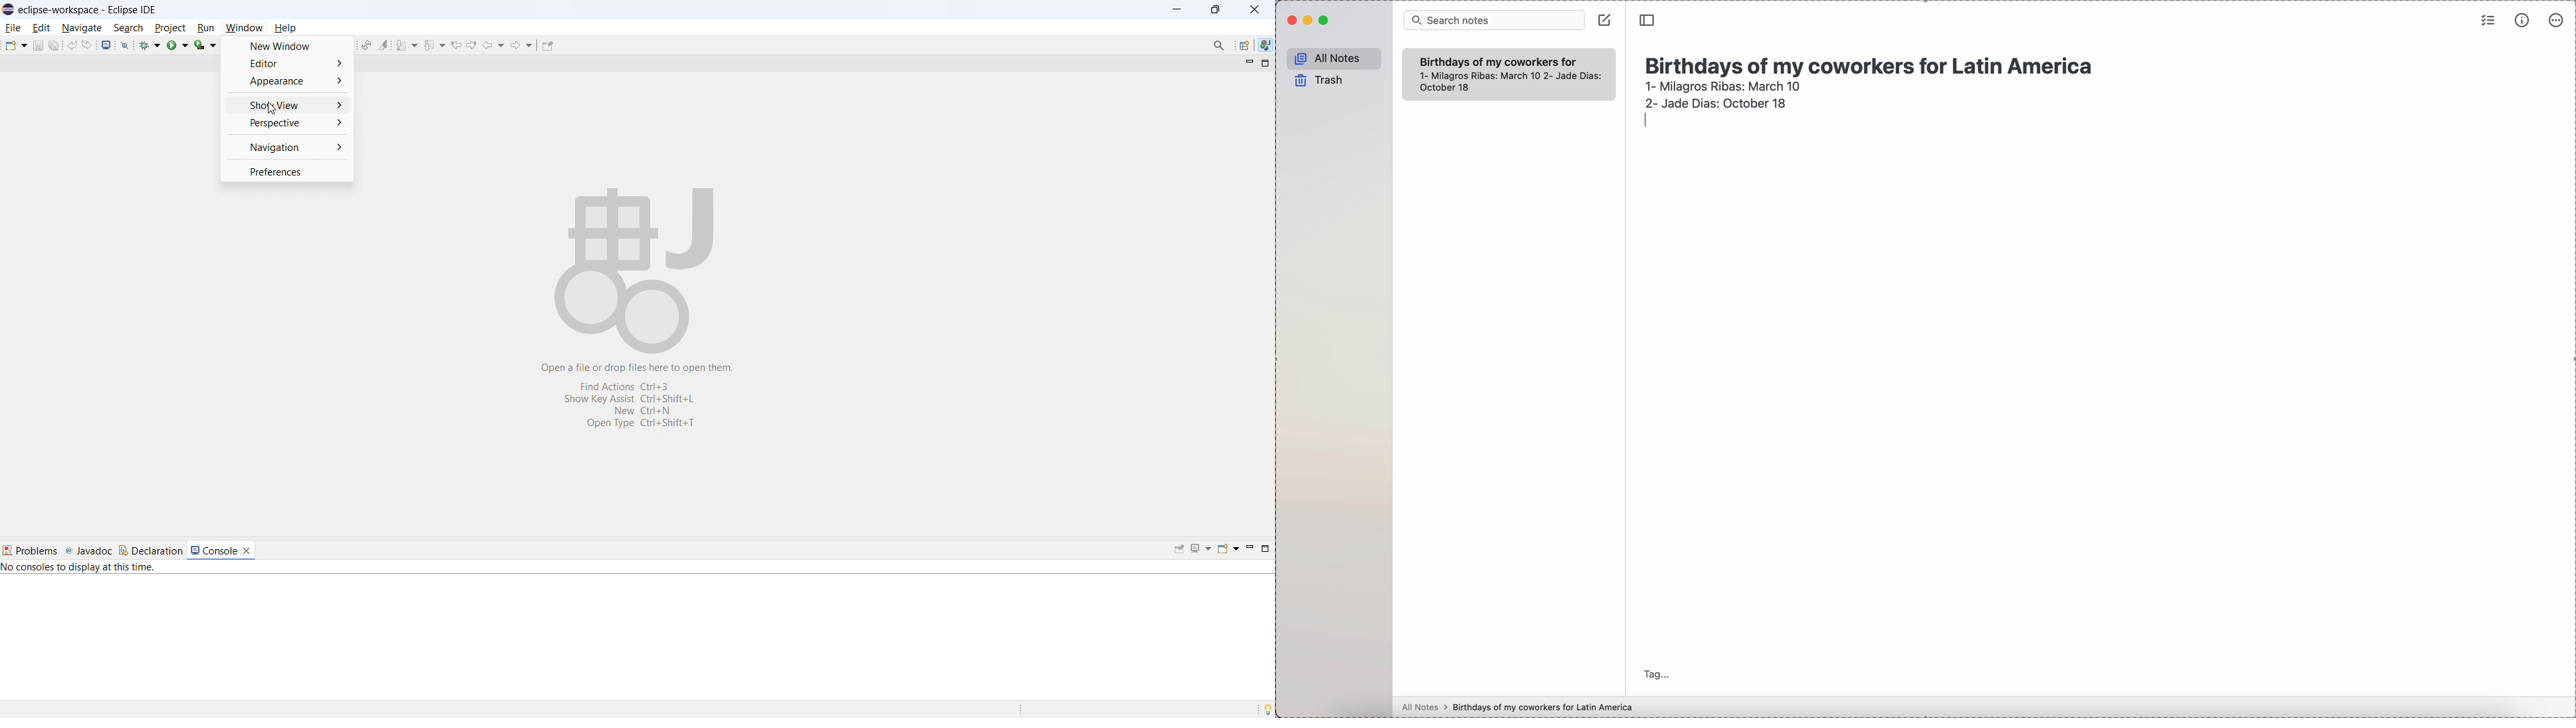 This screenshot has height=728, width=2576. Describe the element at coordinates (1264, 64) in the screenshot. I see `maximize` at that location.